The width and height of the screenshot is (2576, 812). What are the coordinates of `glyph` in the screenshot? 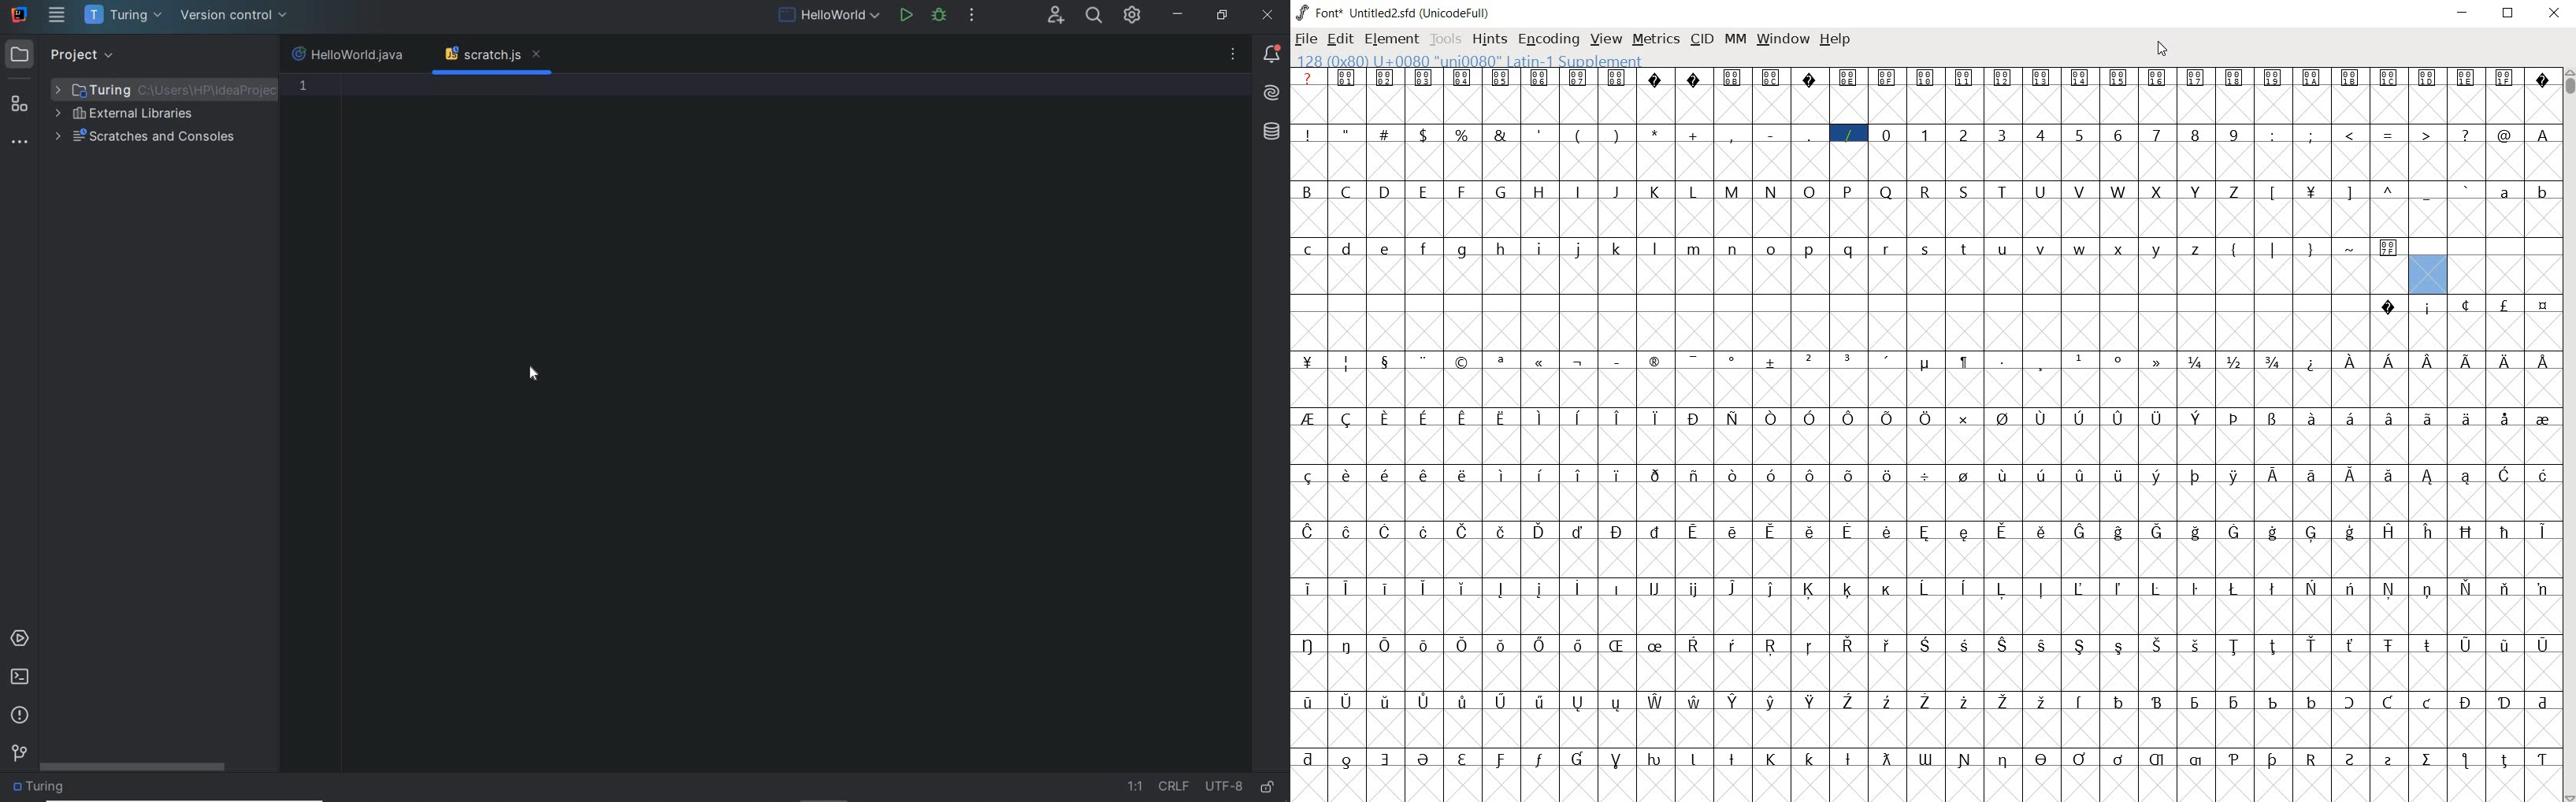 It's located at (1694, 80).